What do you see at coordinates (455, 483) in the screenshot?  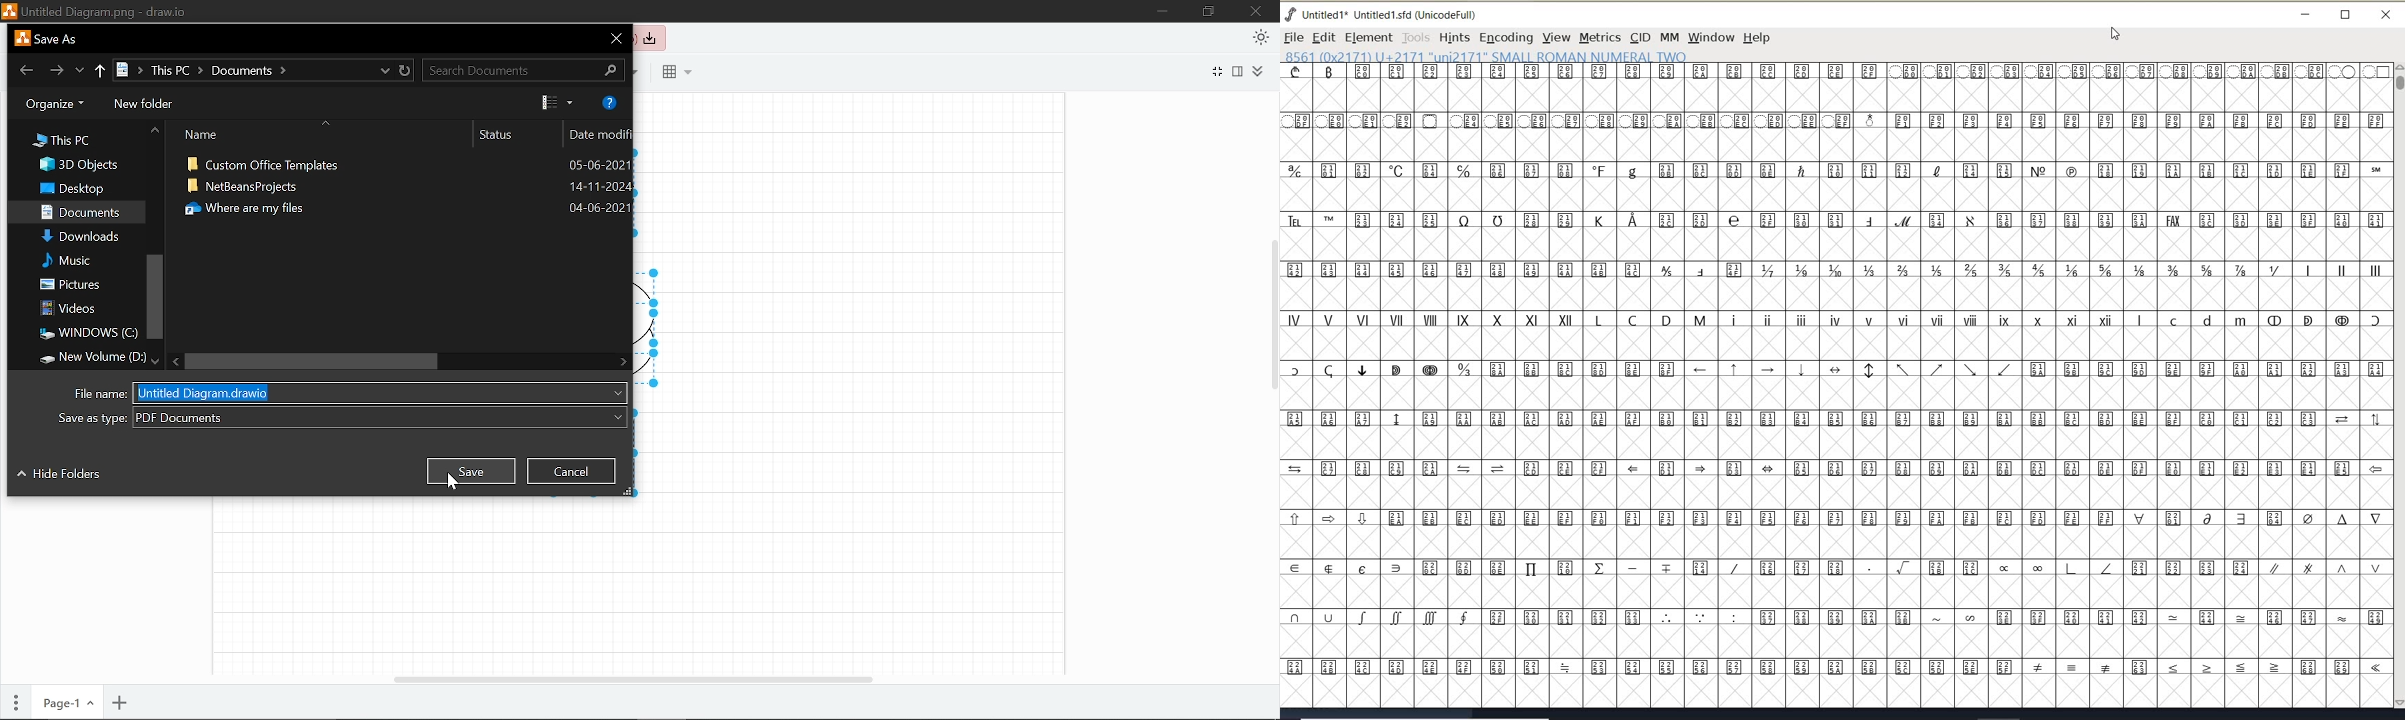 I see `cursor` at bounding box center [455, 483].